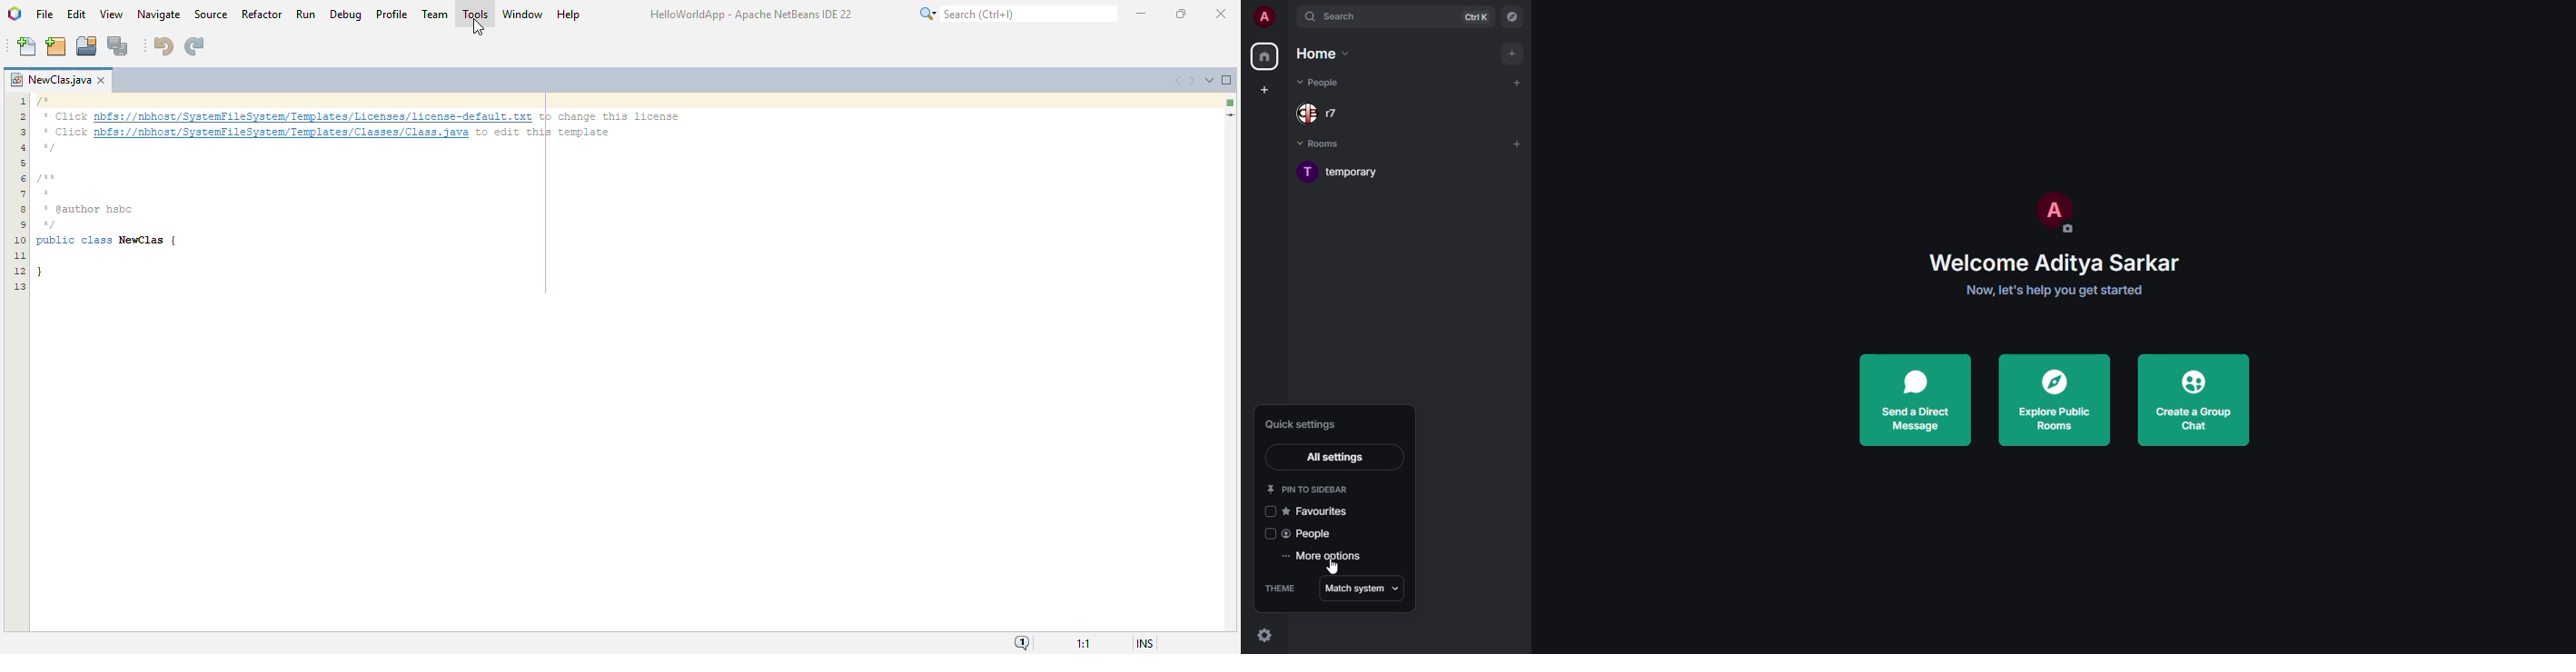 The image size is (2576, 672). What do you see at coordinates (77, 15) in the screenshot?
I see `edit` at bounding box center [77, 15].